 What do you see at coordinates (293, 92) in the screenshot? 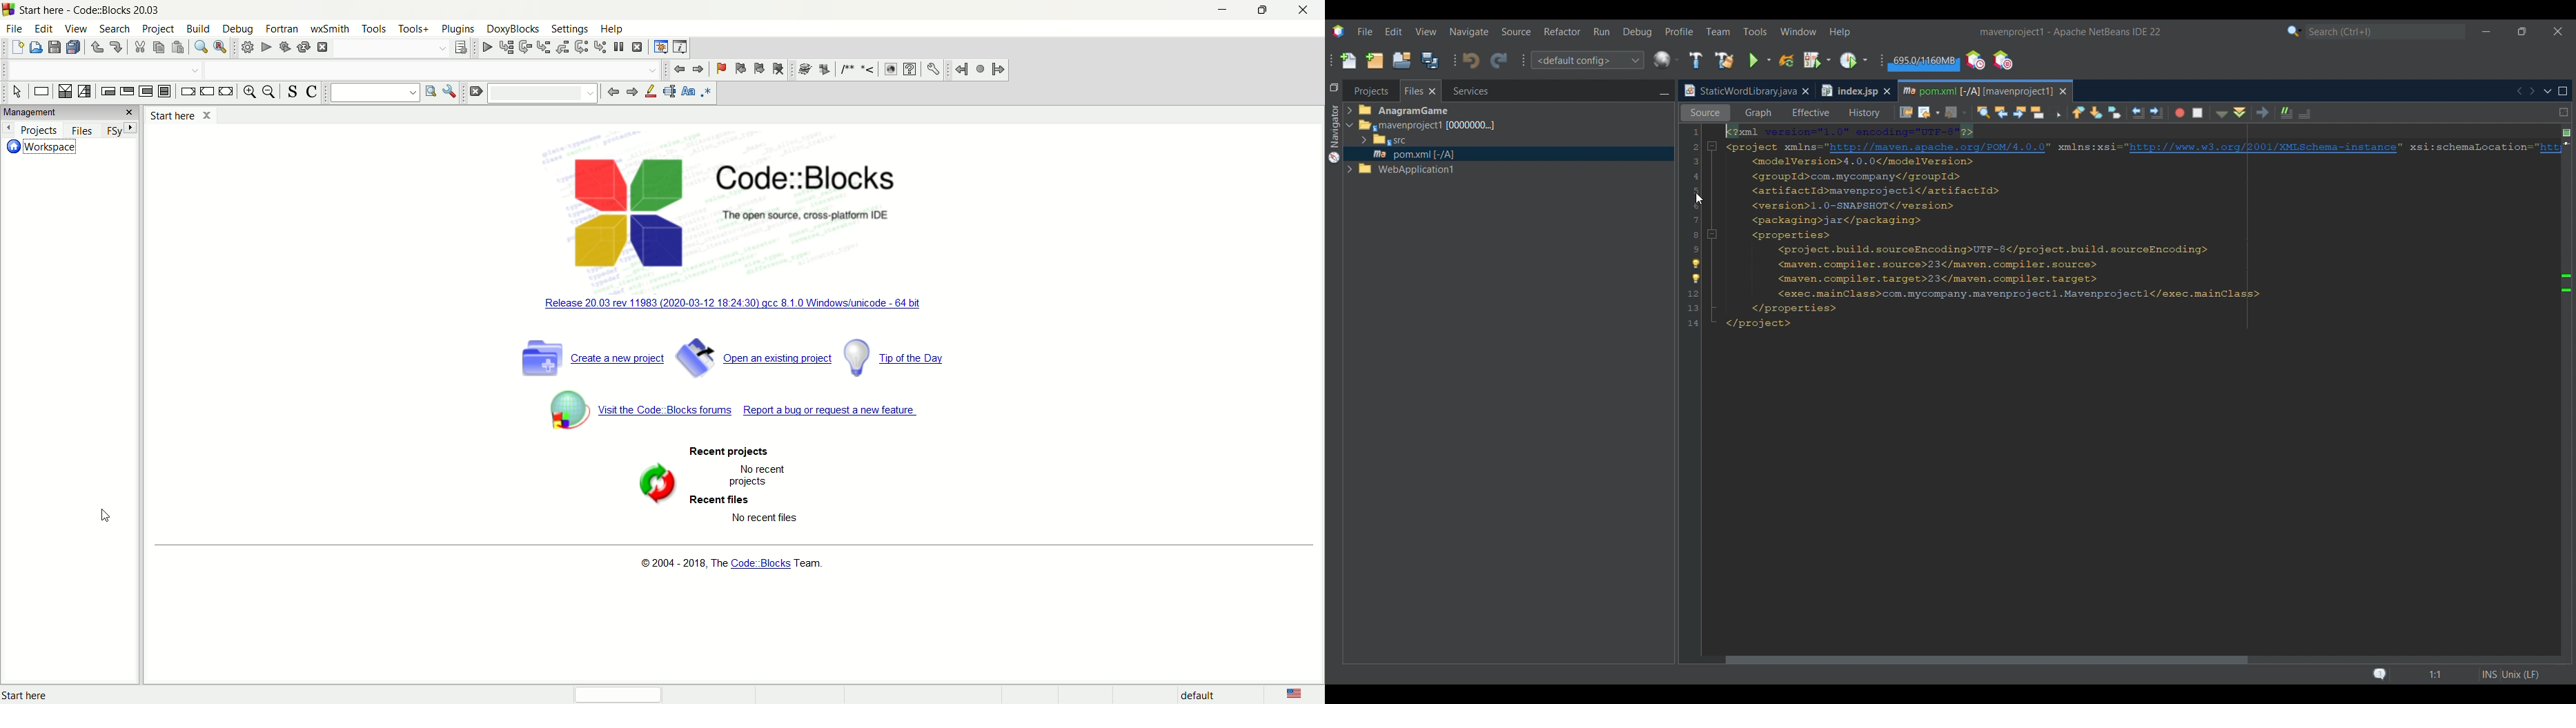
I see `toggle source` at bounding box center [293, 92].